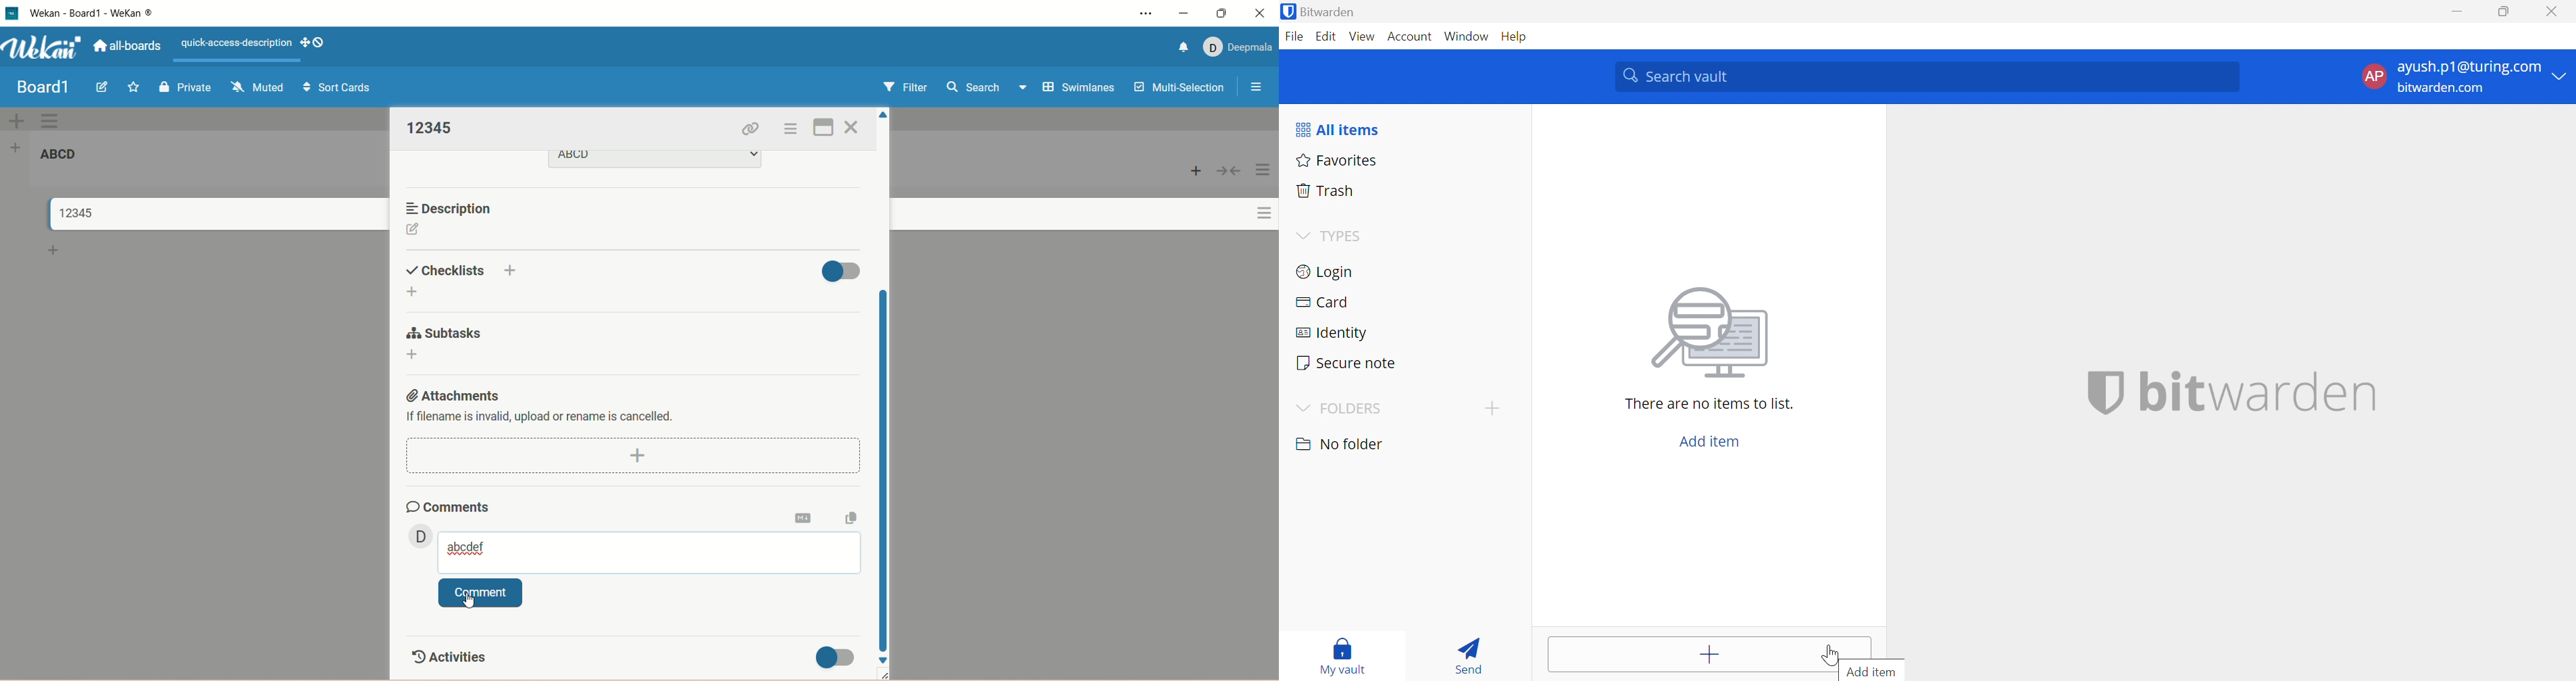 The height and width of the screenshot is (700, 2576). What do you see at coordinates (2563, 76) in the screenshot?
I see `Drop Down` at bounding box center [2563, 76].